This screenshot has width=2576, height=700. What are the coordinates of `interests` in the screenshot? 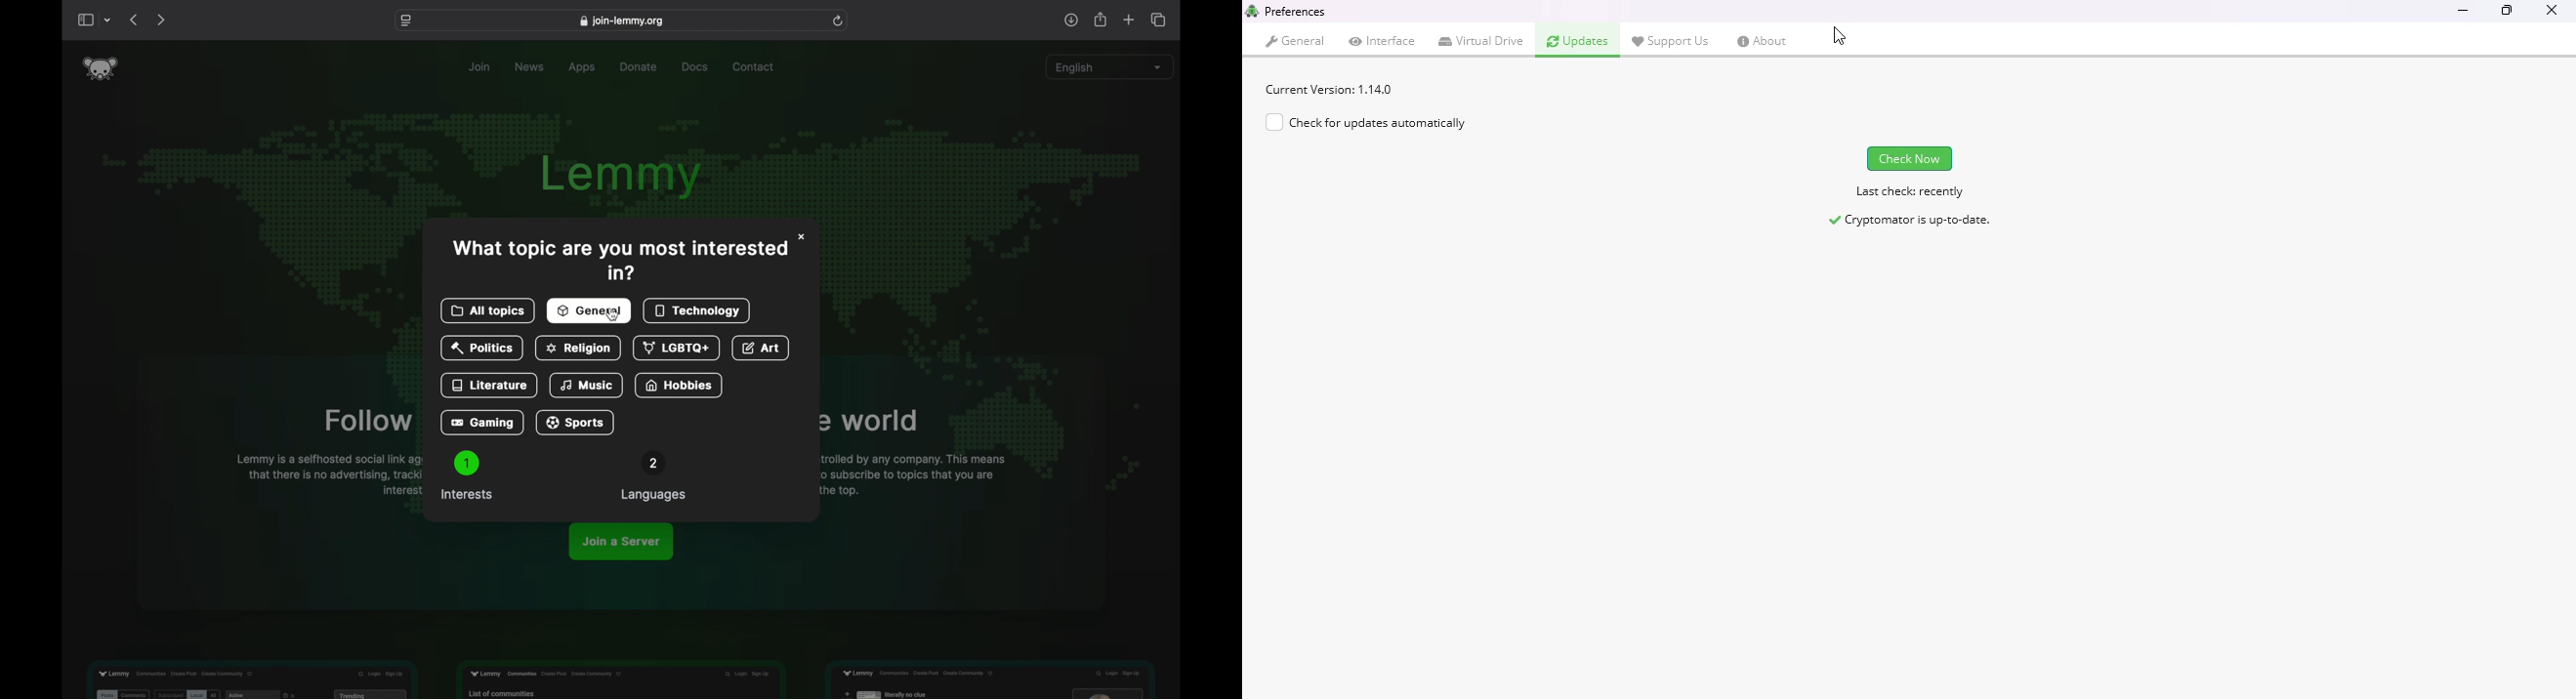 It's located at (467, 476).